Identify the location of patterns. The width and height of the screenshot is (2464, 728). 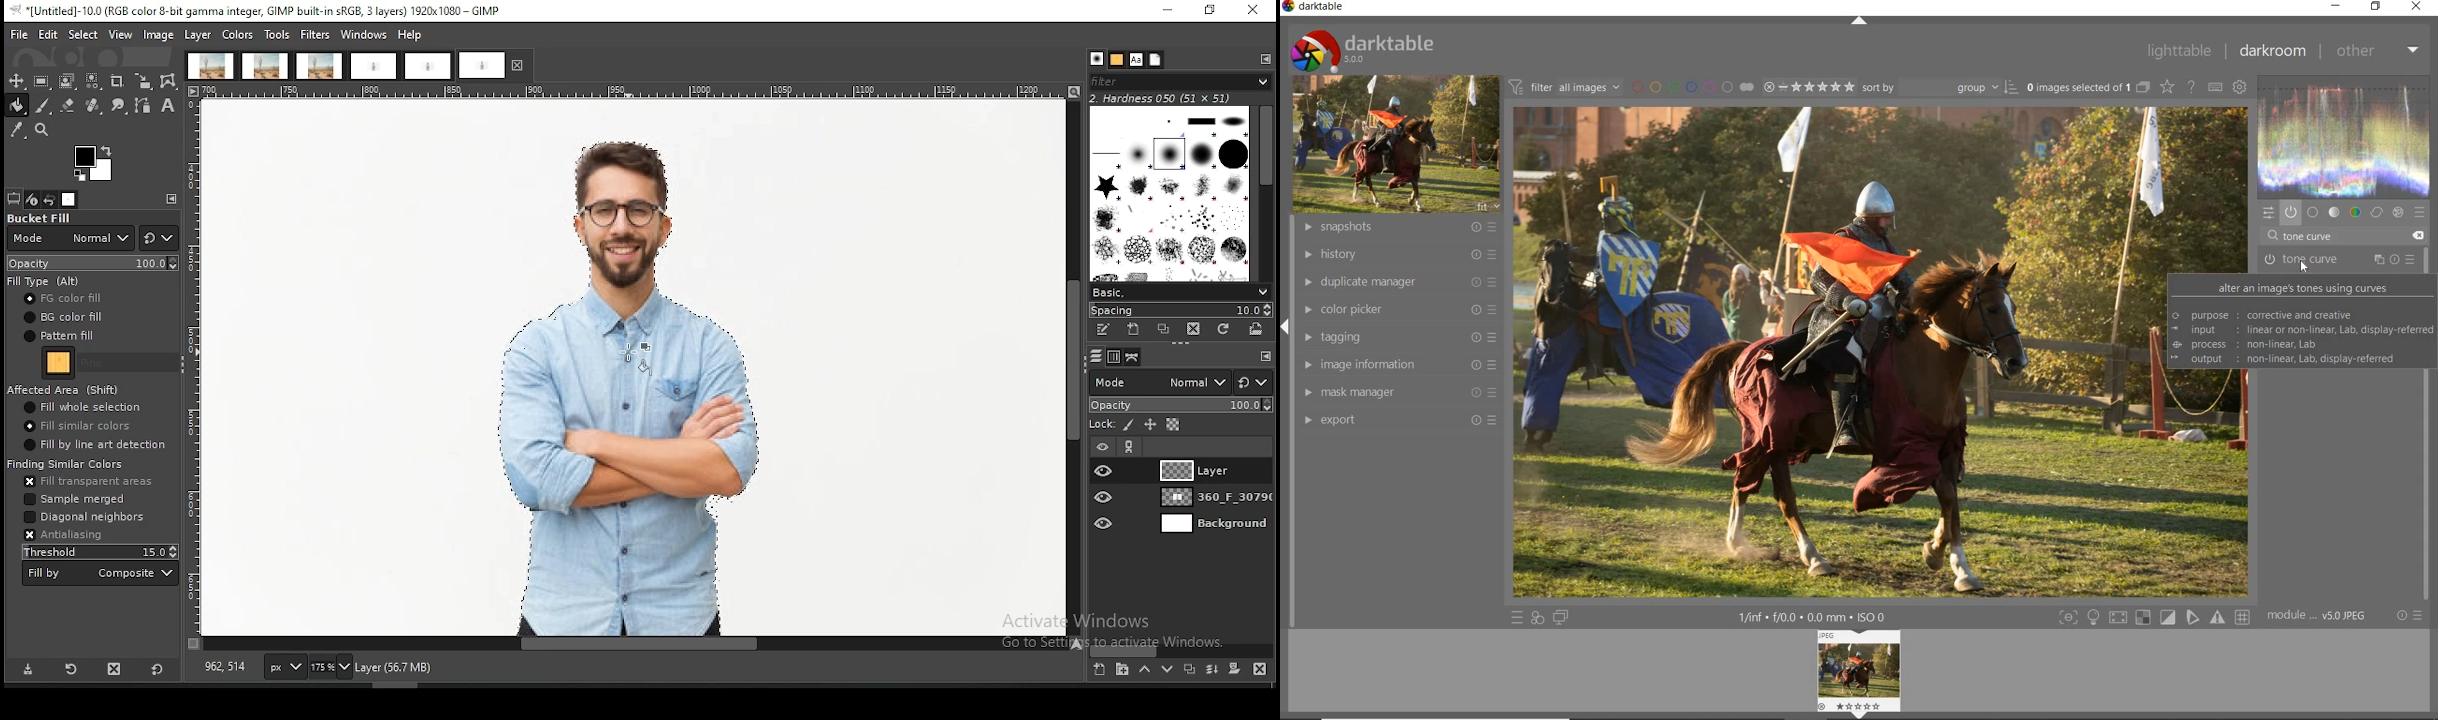
(1118, 60).